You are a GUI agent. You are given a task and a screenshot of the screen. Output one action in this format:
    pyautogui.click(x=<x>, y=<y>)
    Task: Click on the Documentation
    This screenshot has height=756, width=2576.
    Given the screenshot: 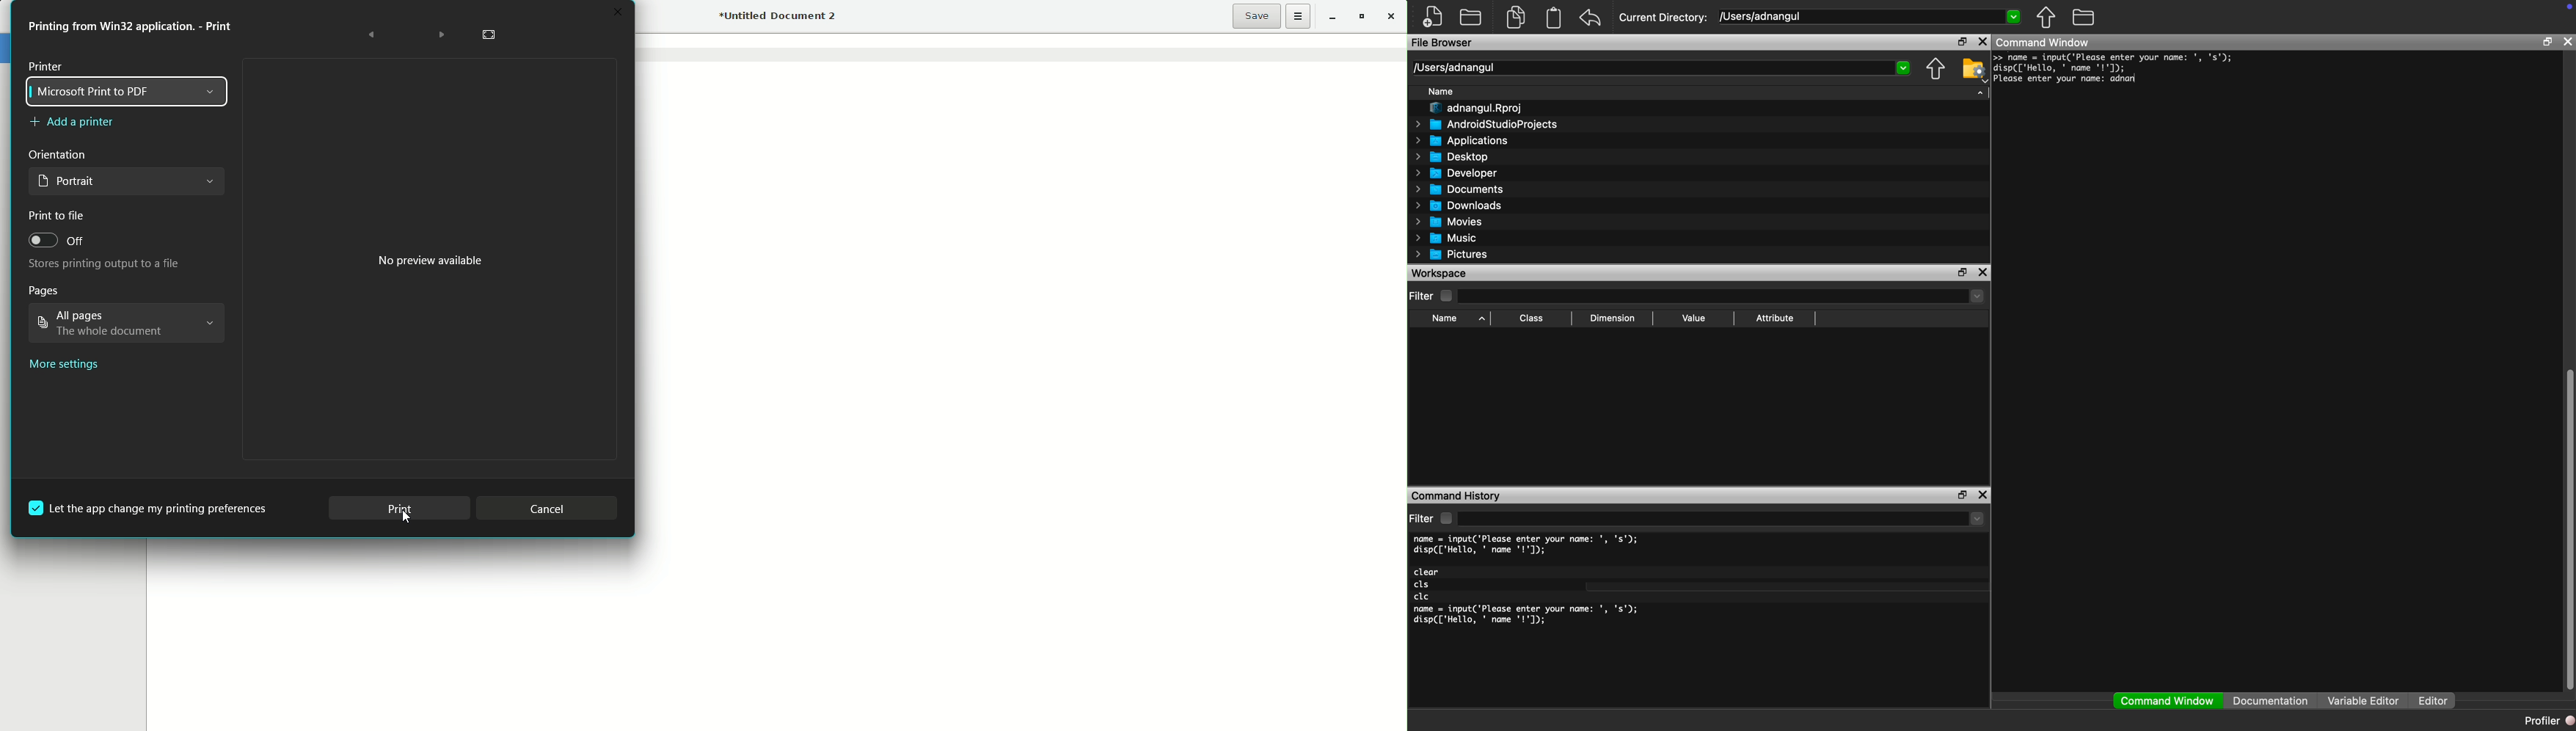 What is the action you would take?
    pyautogui.click(x=2270, y=701)
    